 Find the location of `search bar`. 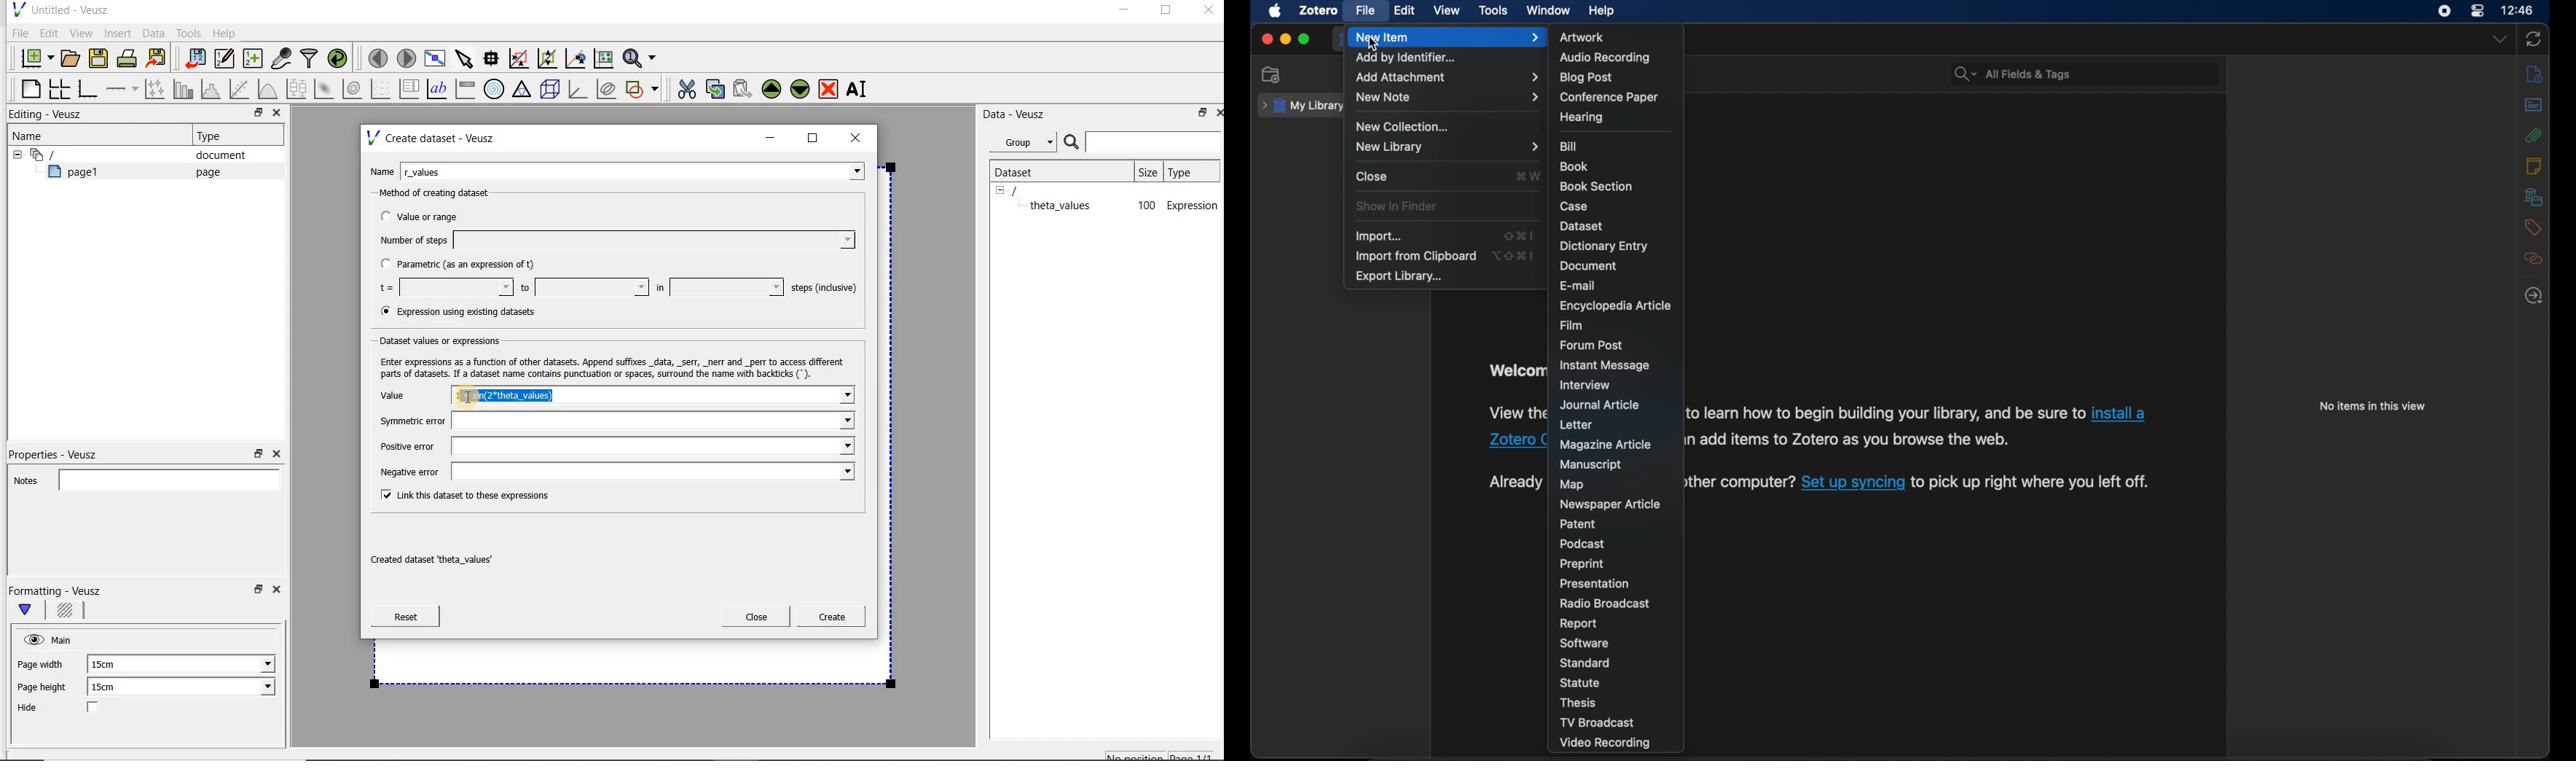

search bar is located at coordinates (2013, 73).